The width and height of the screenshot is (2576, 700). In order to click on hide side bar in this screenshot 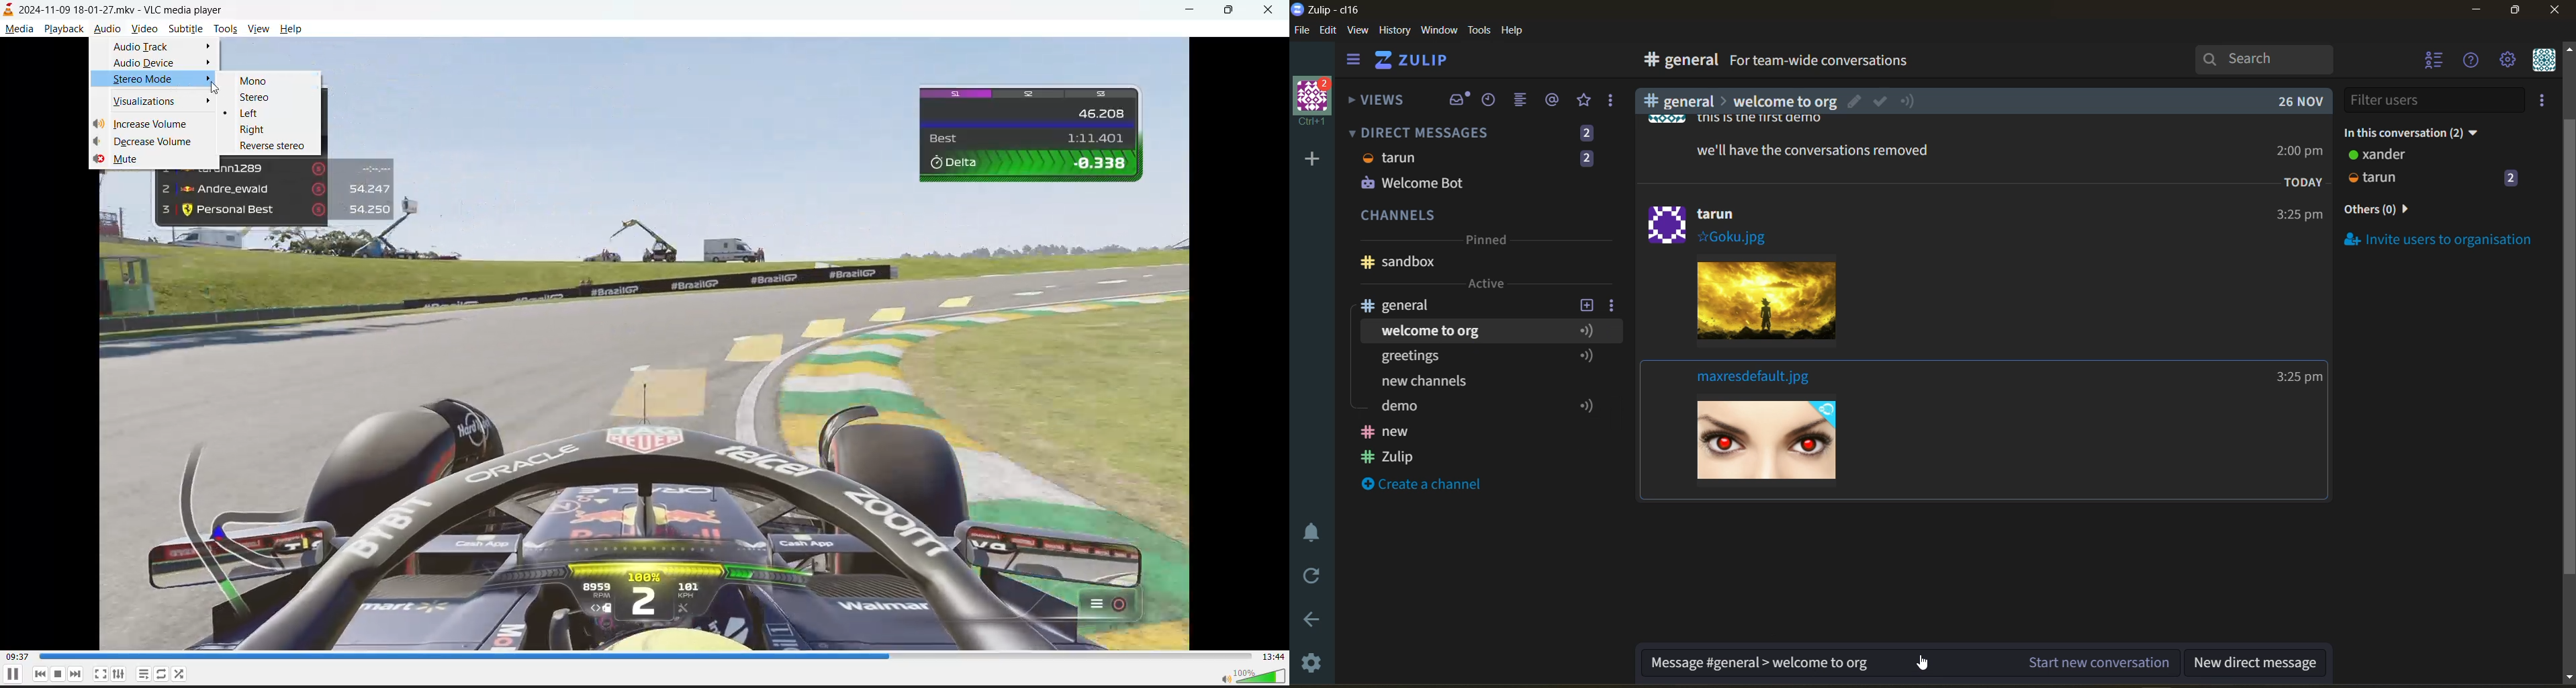, I will do `click(1353, 62)`.